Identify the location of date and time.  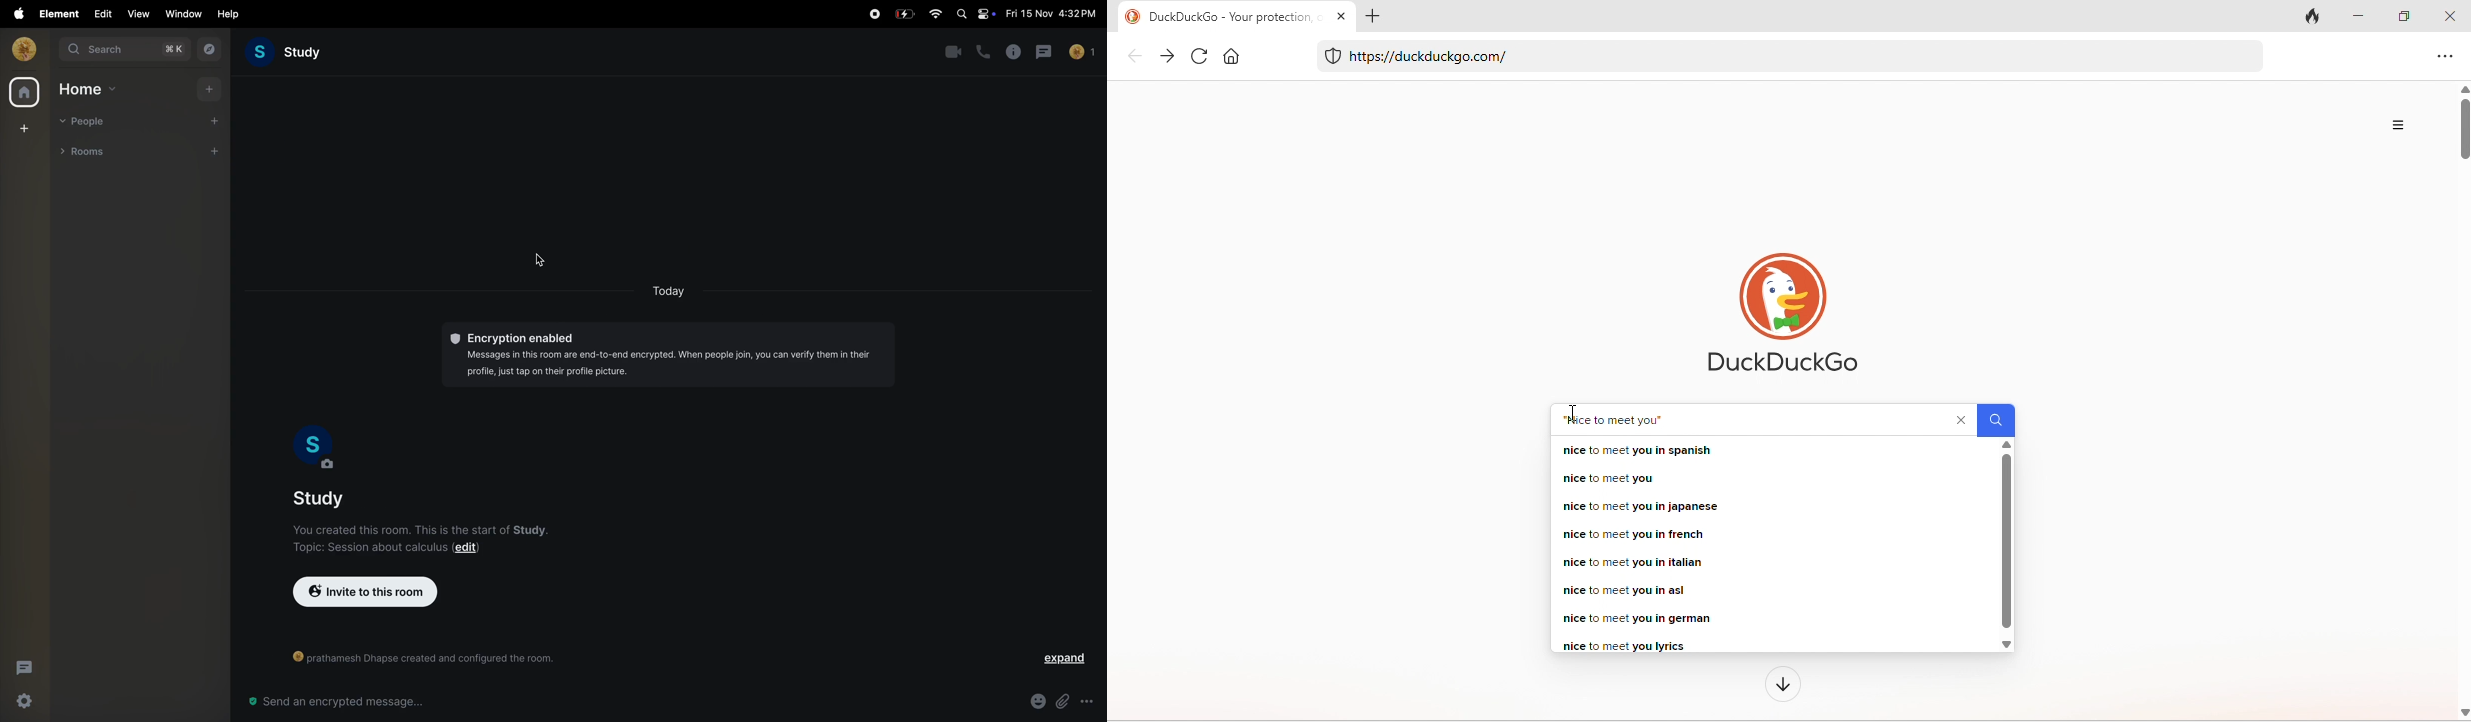
(1051, 14).